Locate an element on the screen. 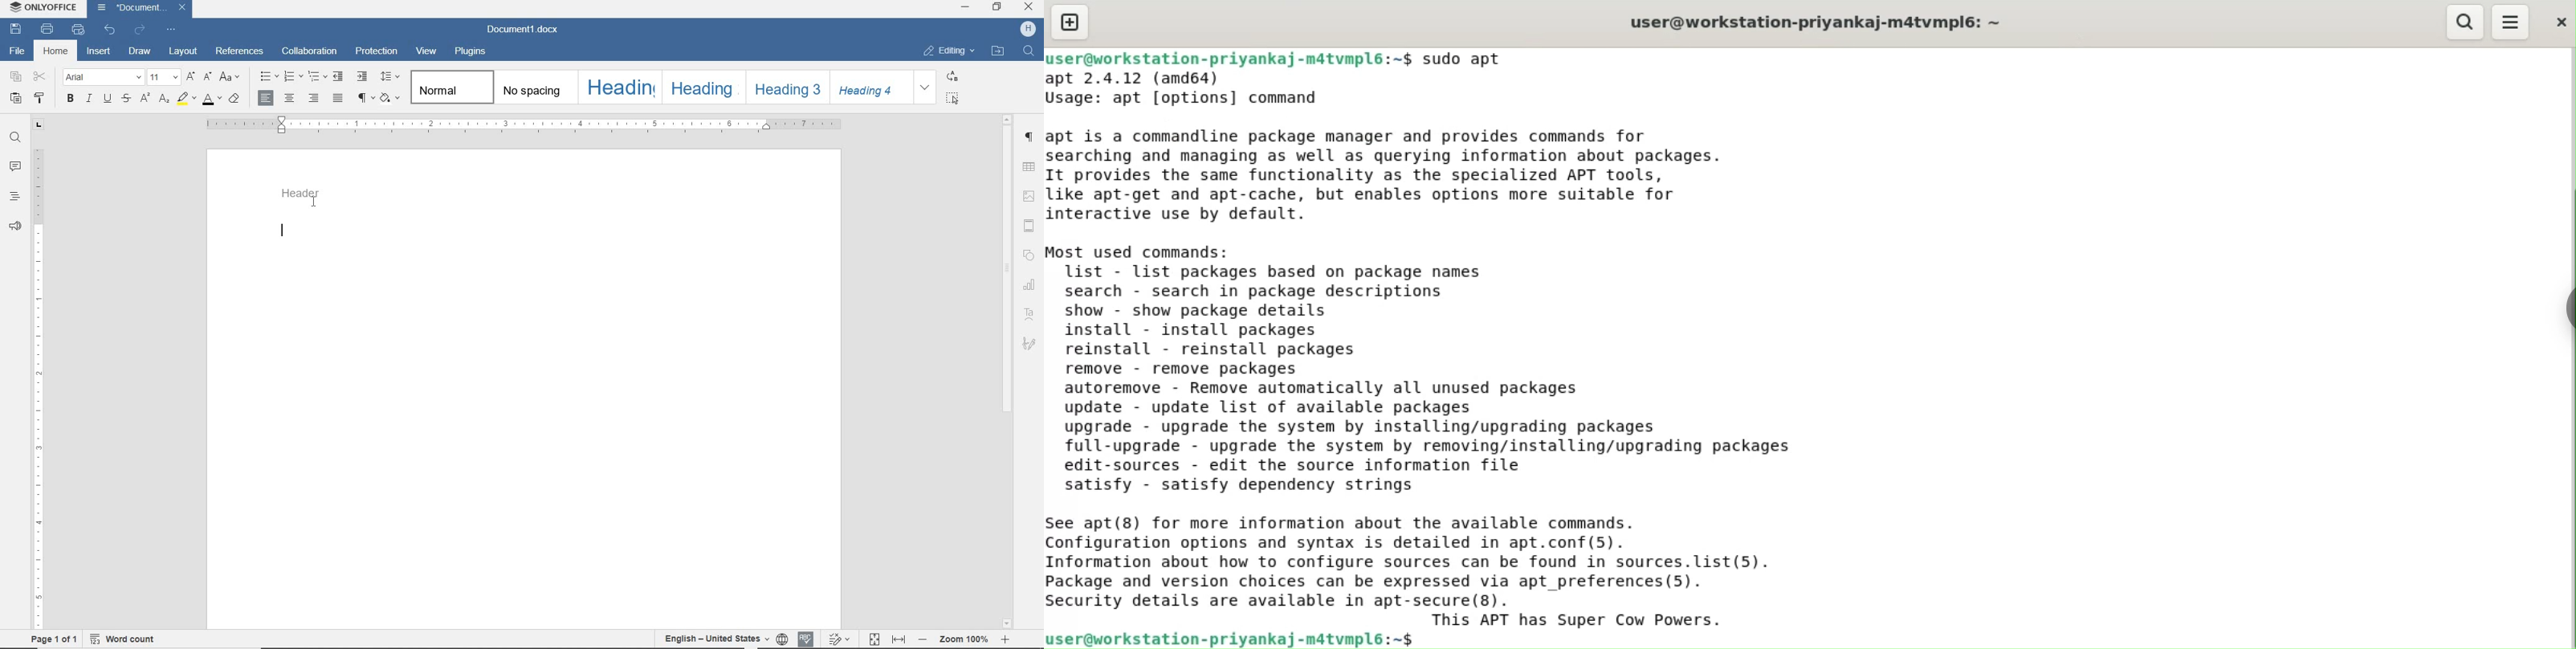 Image resolution: width=2576 pixels, height=672 pixels. underline is located at coordinates (108, 99).